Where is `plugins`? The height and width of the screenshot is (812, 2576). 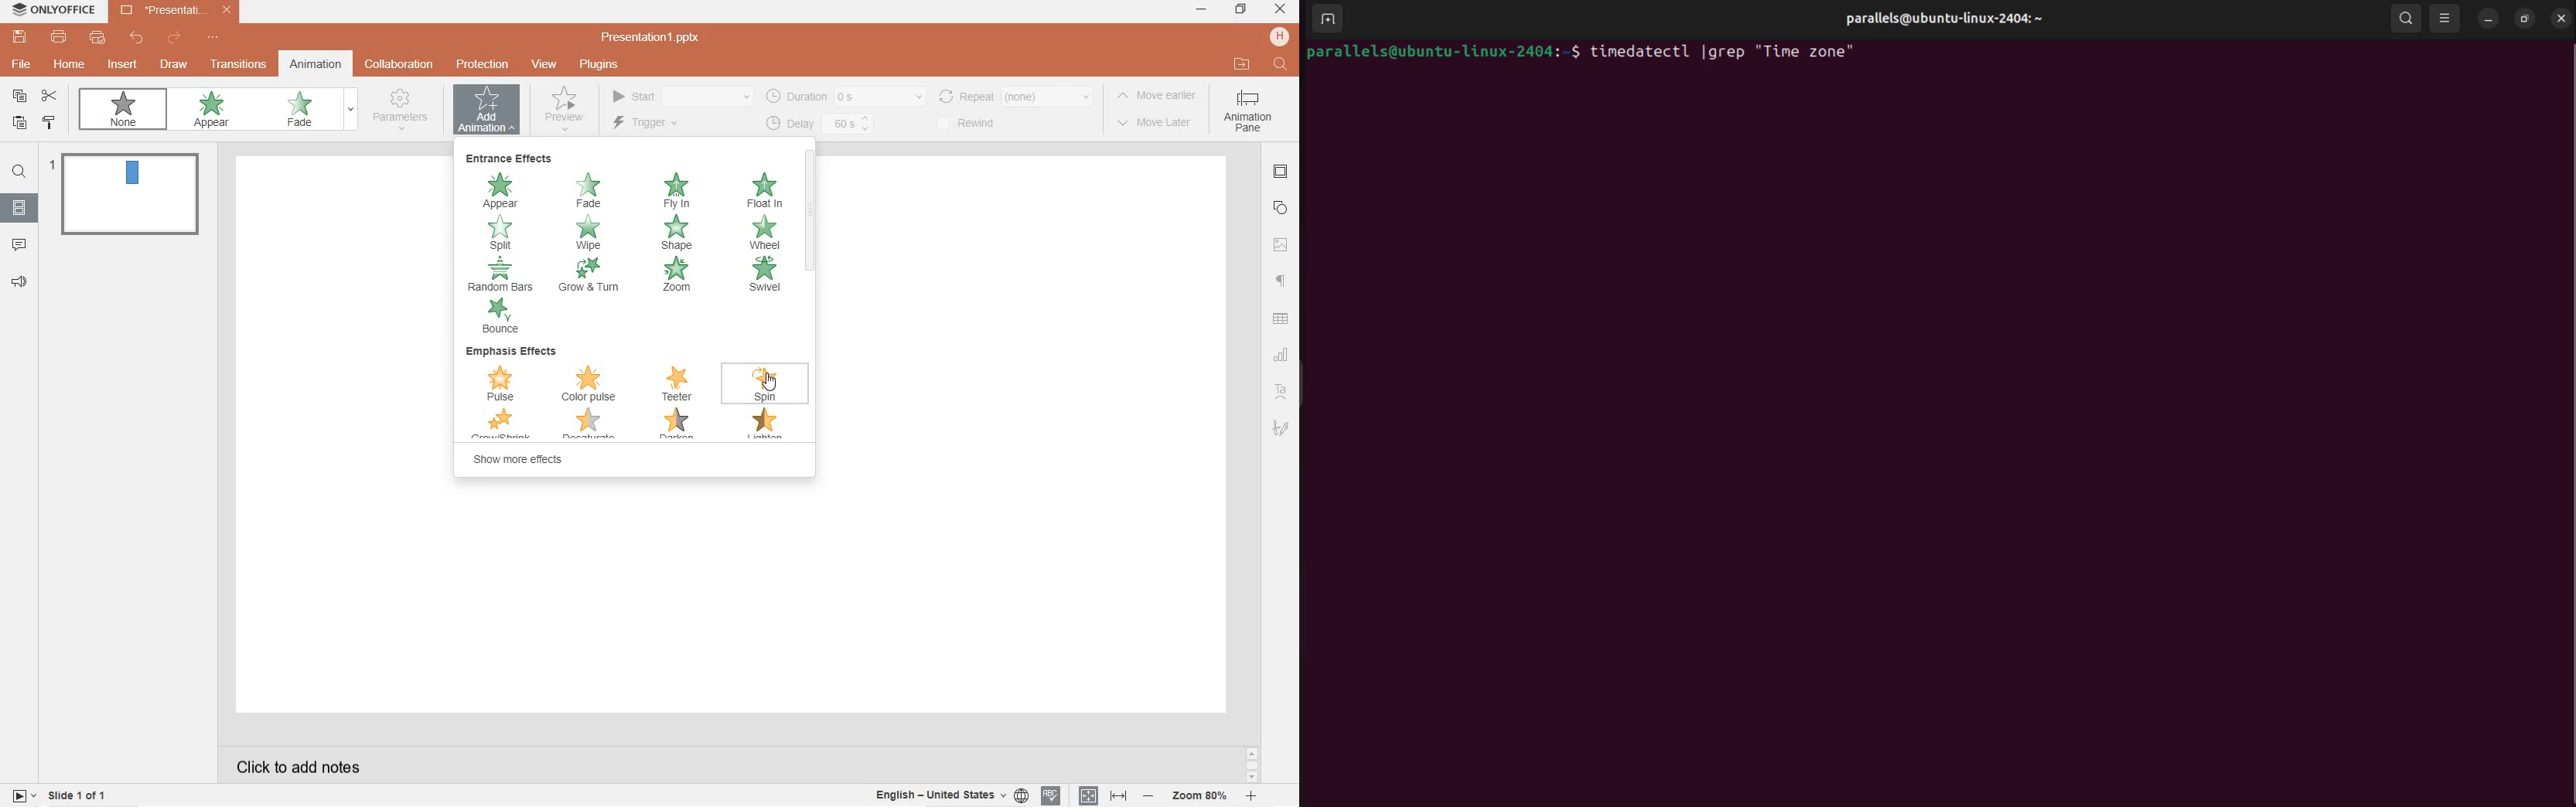 plugins is located at coordinates (598, 64).